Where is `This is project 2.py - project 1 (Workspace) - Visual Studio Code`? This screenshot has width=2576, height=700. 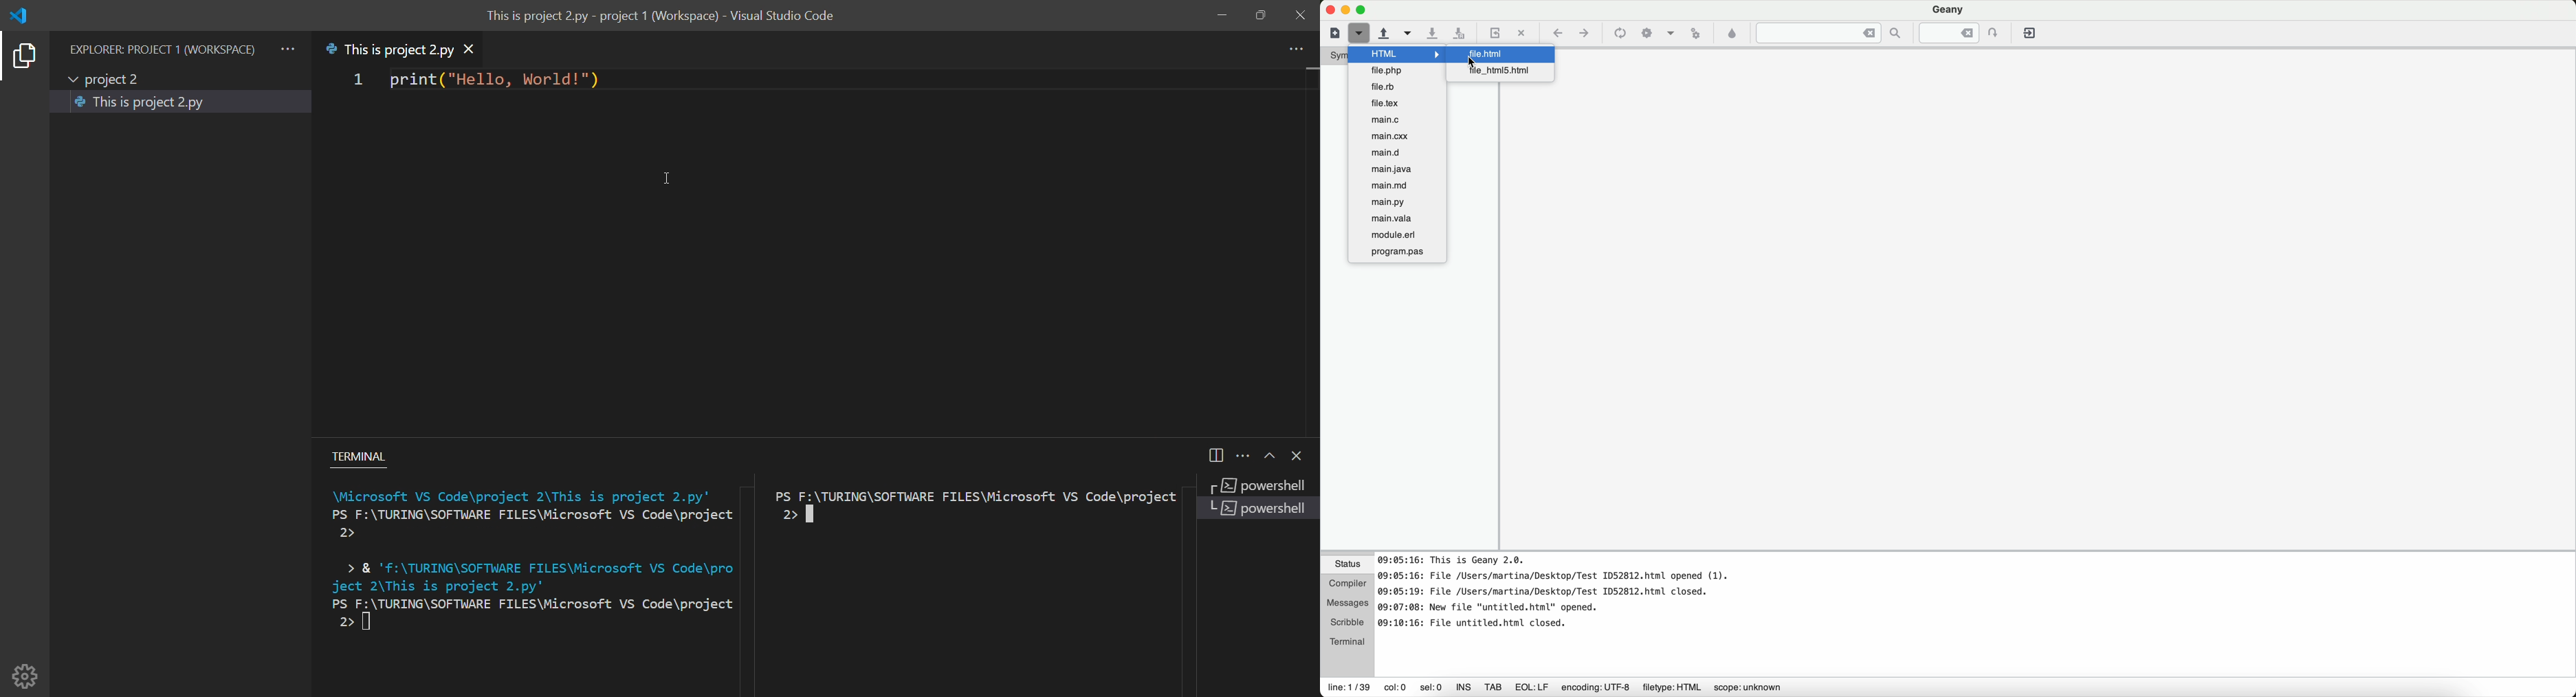
This is project 2.py - project 1 (Workspace) - Visual Studio Code is located at coordinates (667, 17).